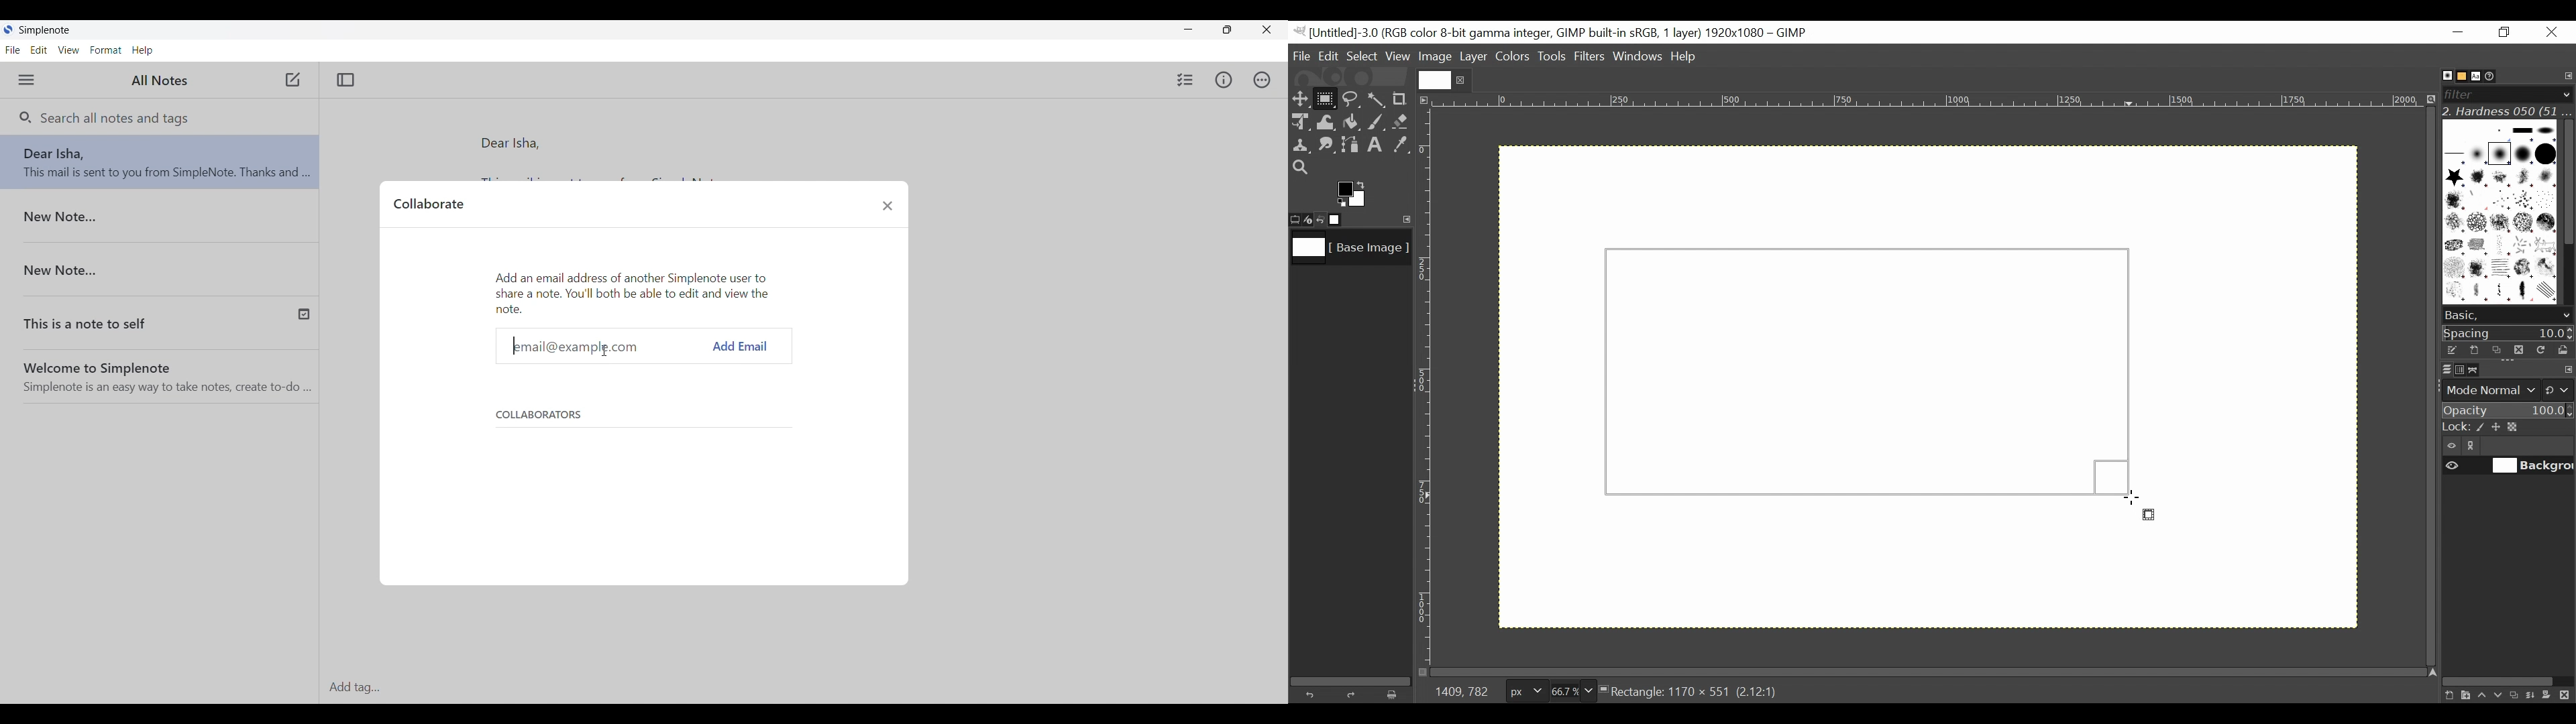  Describe the element at coordinates (1262, 80) in the screenshot. I see `Actions` at that location.